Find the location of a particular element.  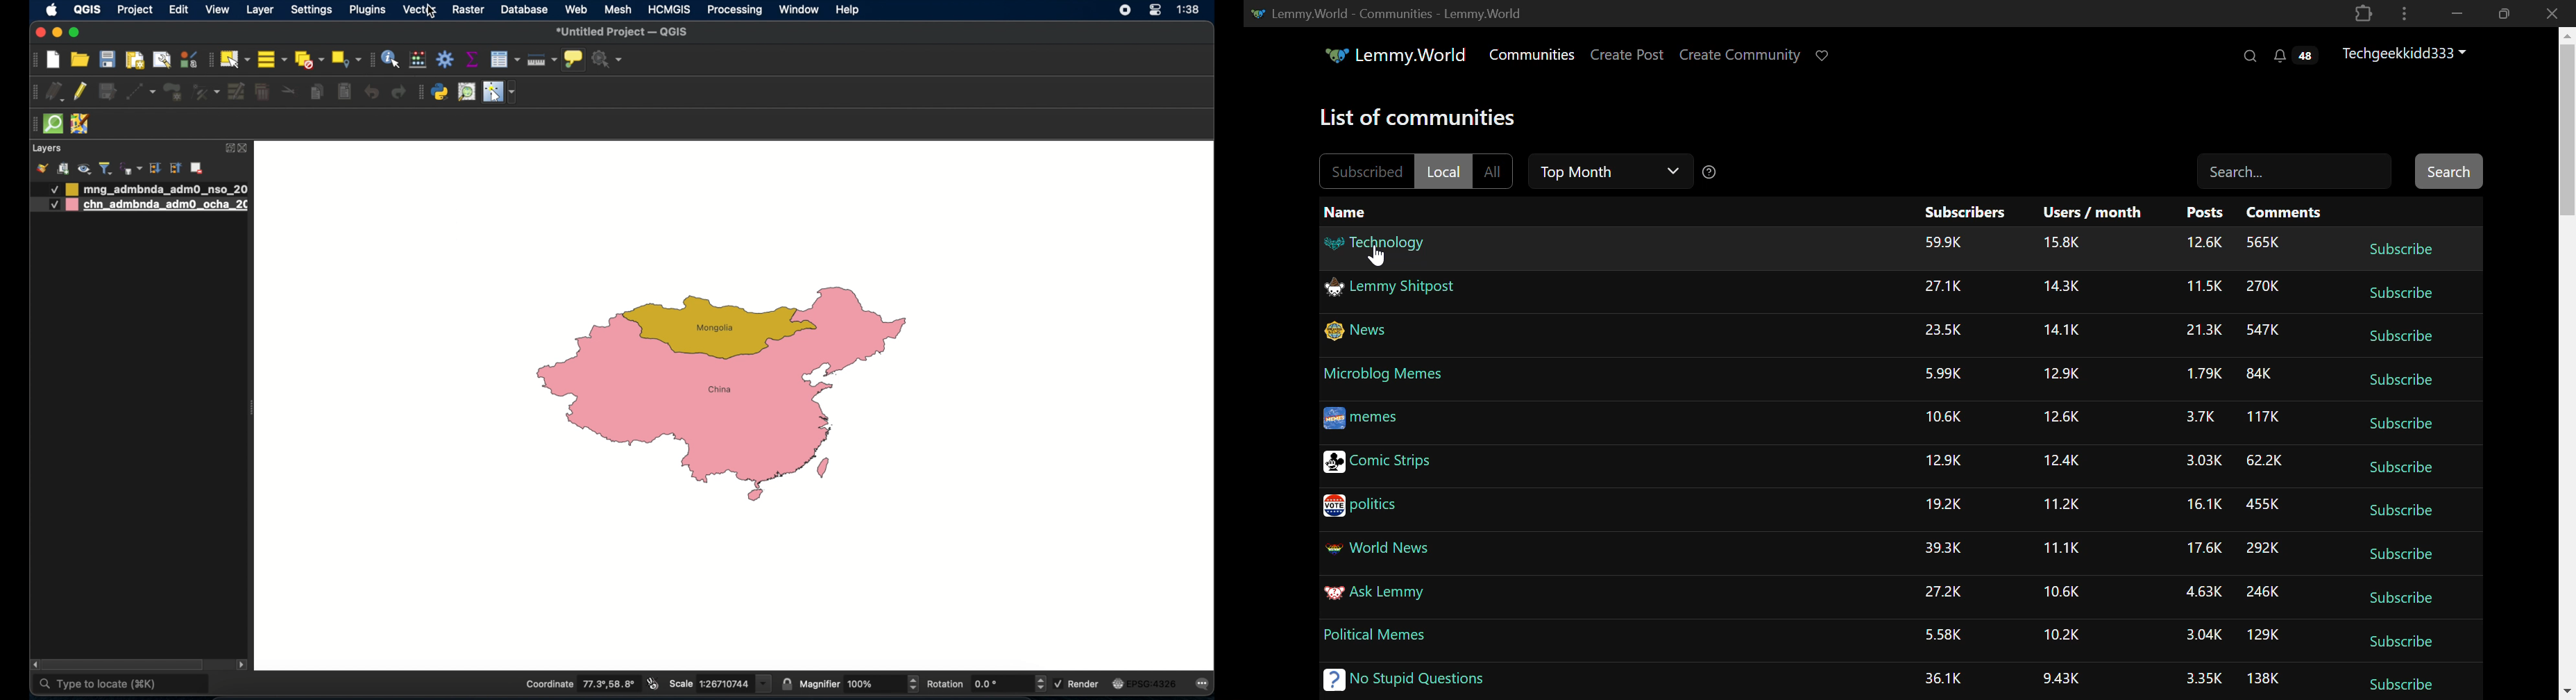

plugins is located at coordinates (367, 10).